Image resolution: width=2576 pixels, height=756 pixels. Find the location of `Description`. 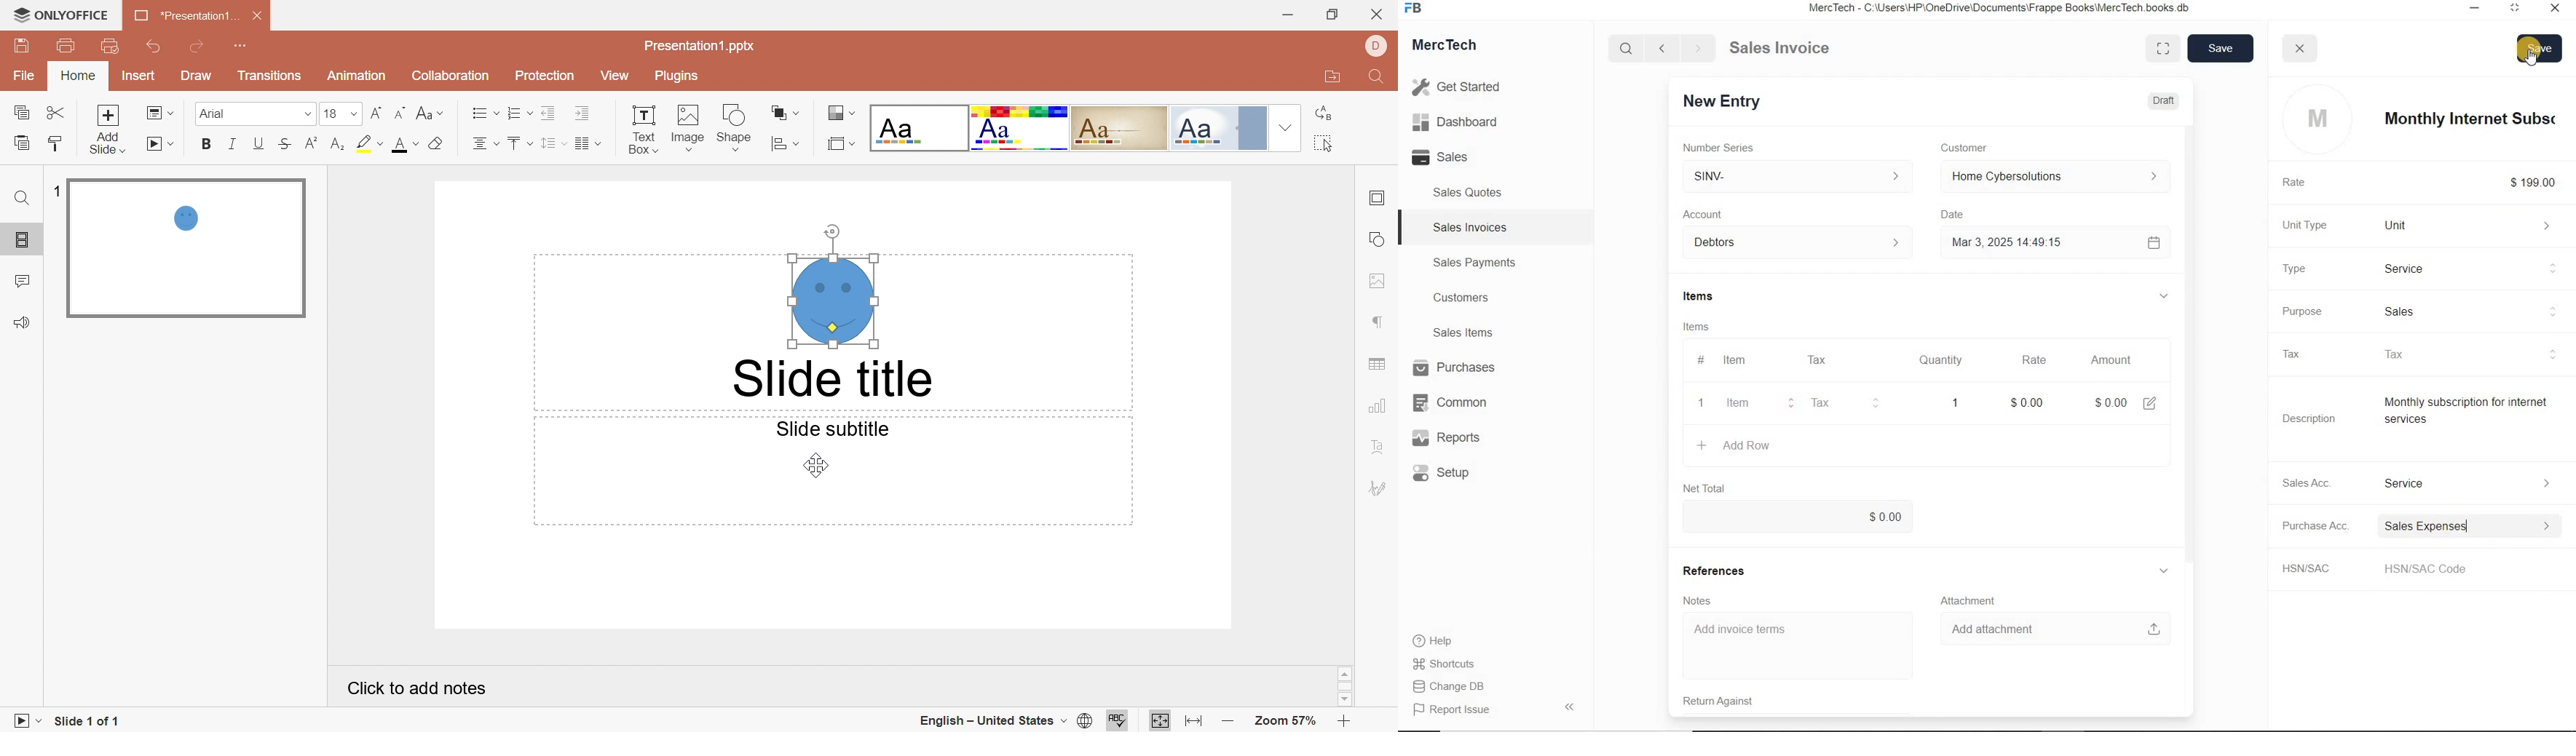

Description is located at coordinates (2303, 419).